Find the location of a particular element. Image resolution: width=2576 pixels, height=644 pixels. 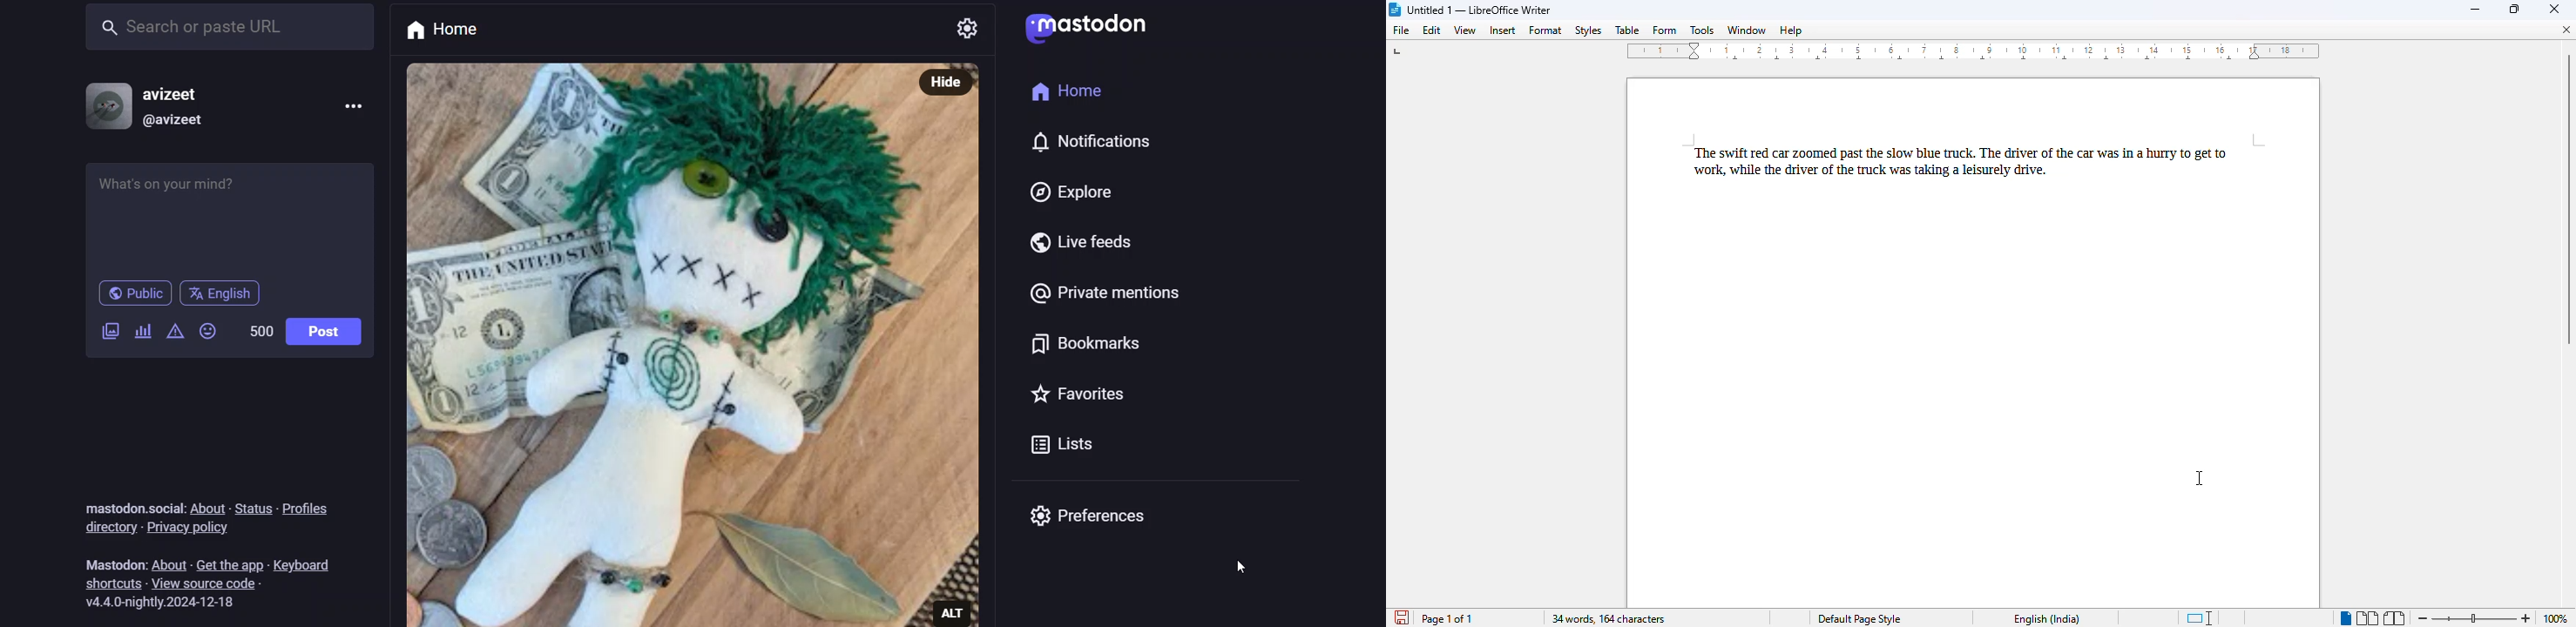

close is located at coordinates (2554, 9).